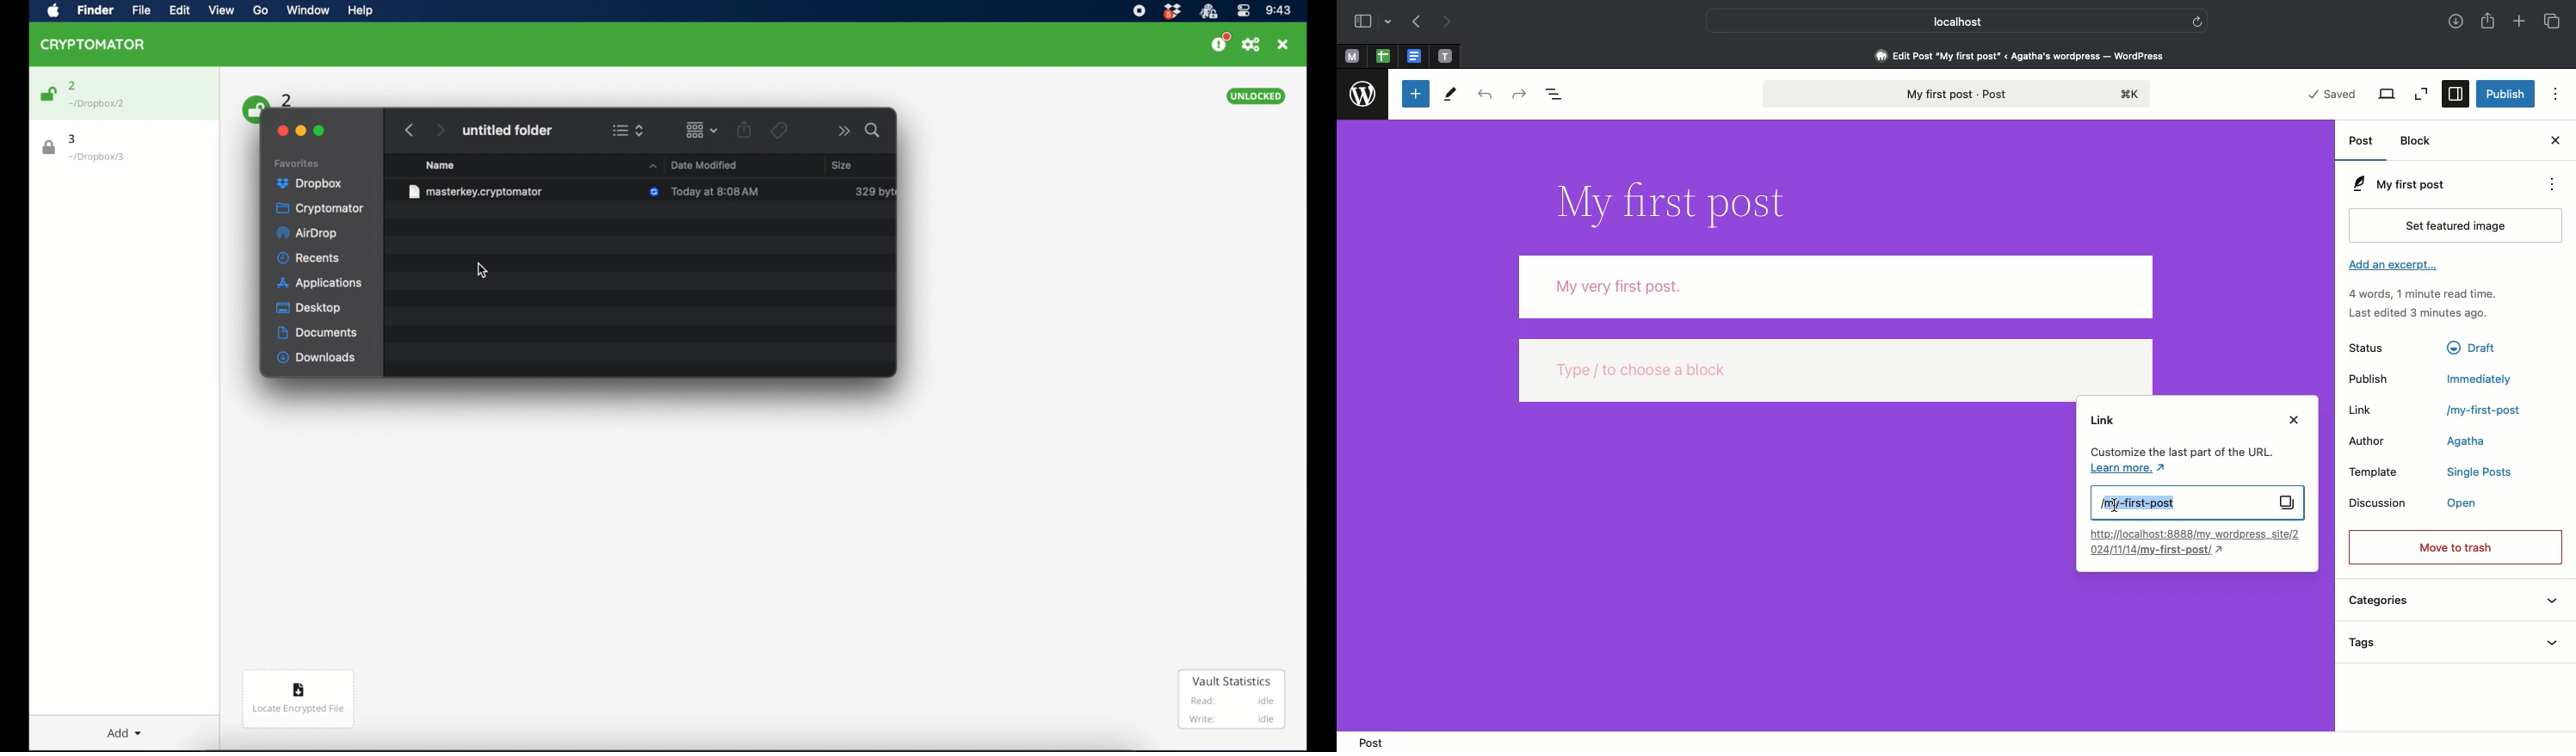 This screenshot has height=756, width=2576. What do you see at coordinates (2423, 182) in the screenshot?
I see `My first post` at bounding box center [2423, 182].